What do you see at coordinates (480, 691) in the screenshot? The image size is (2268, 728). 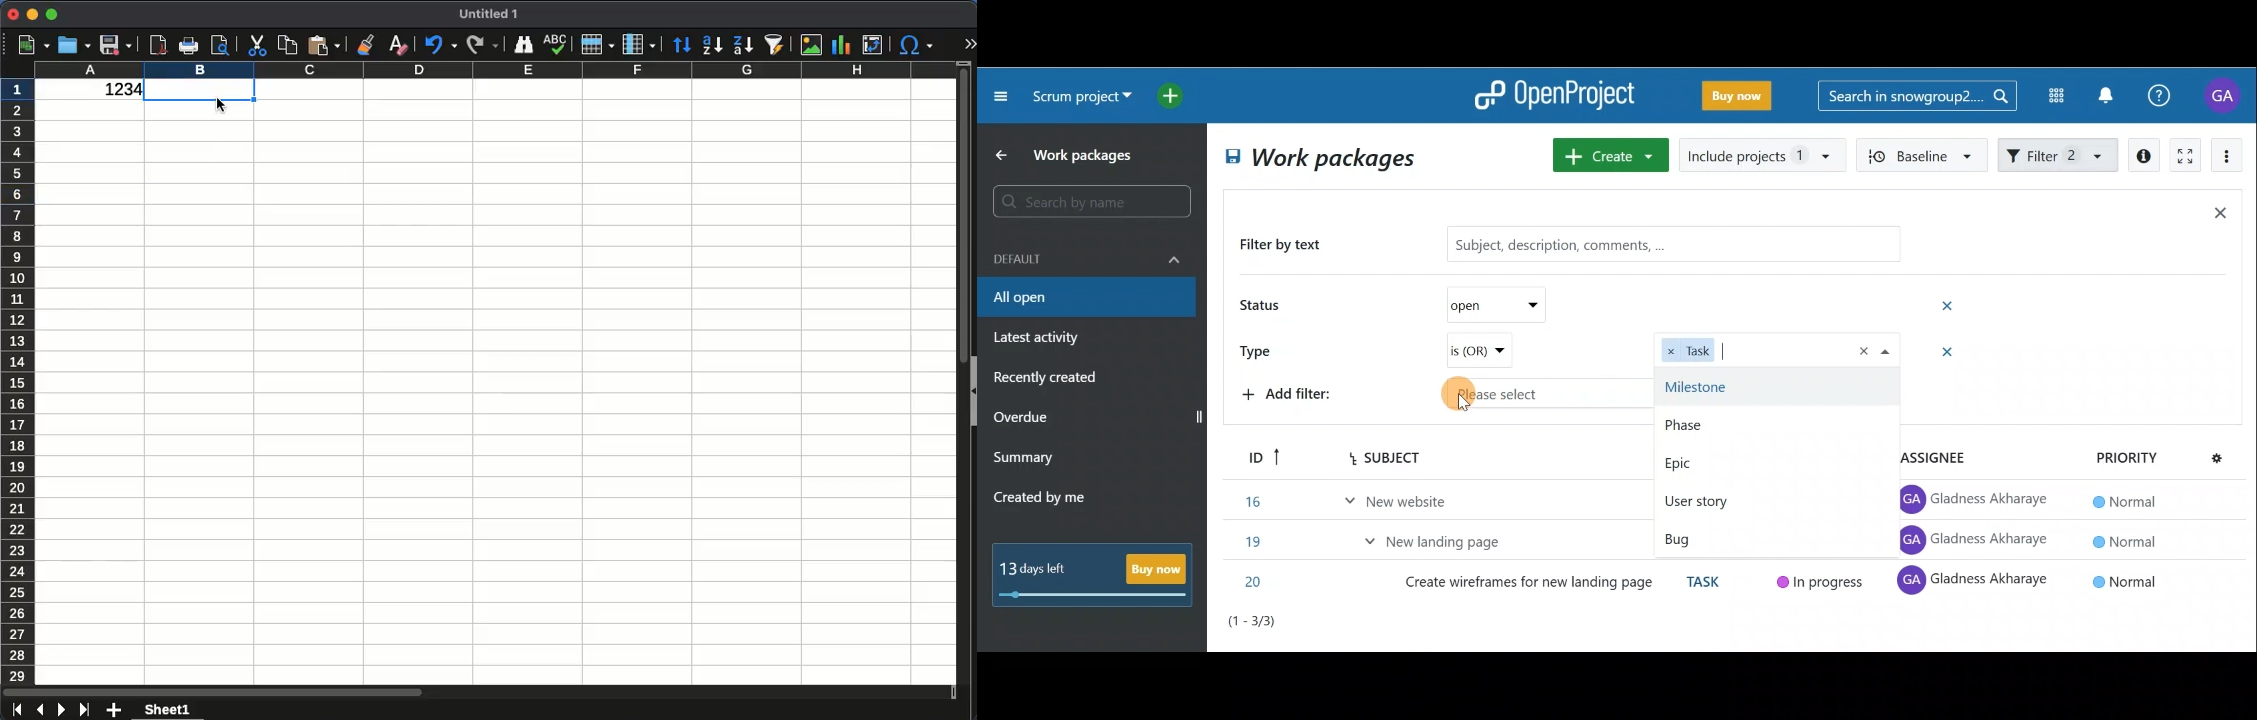 I see `scroll` at bounding box center [480, 691].